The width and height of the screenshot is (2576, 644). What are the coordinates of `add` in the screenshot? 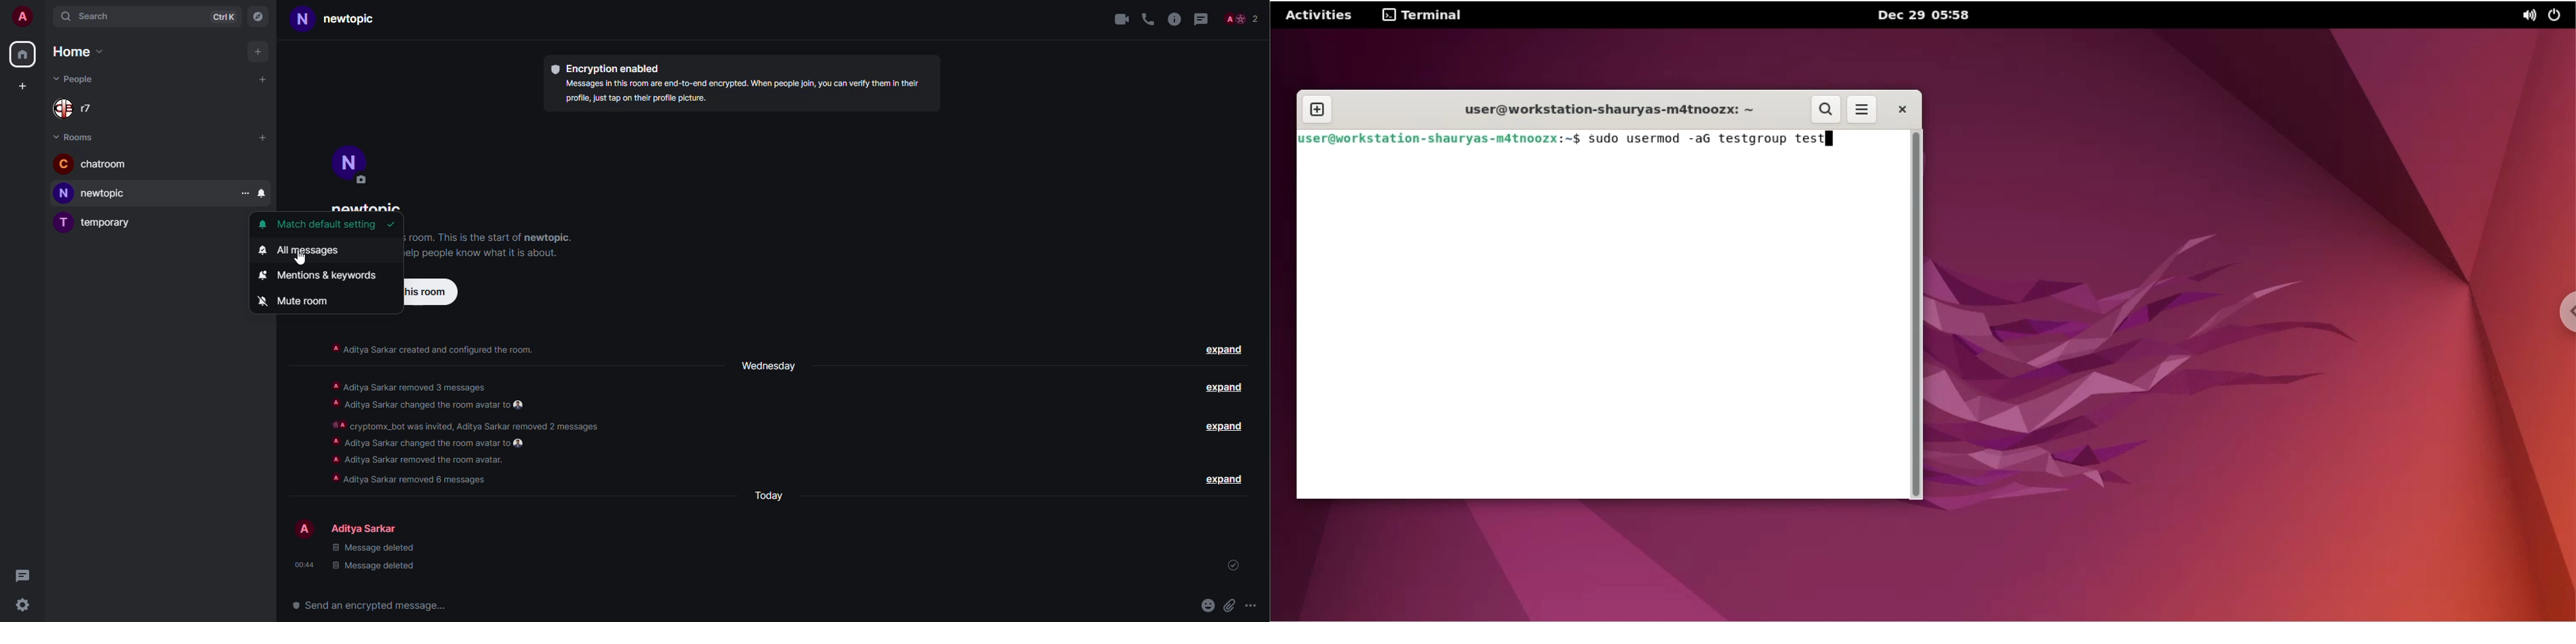 It's located at (263, 137).